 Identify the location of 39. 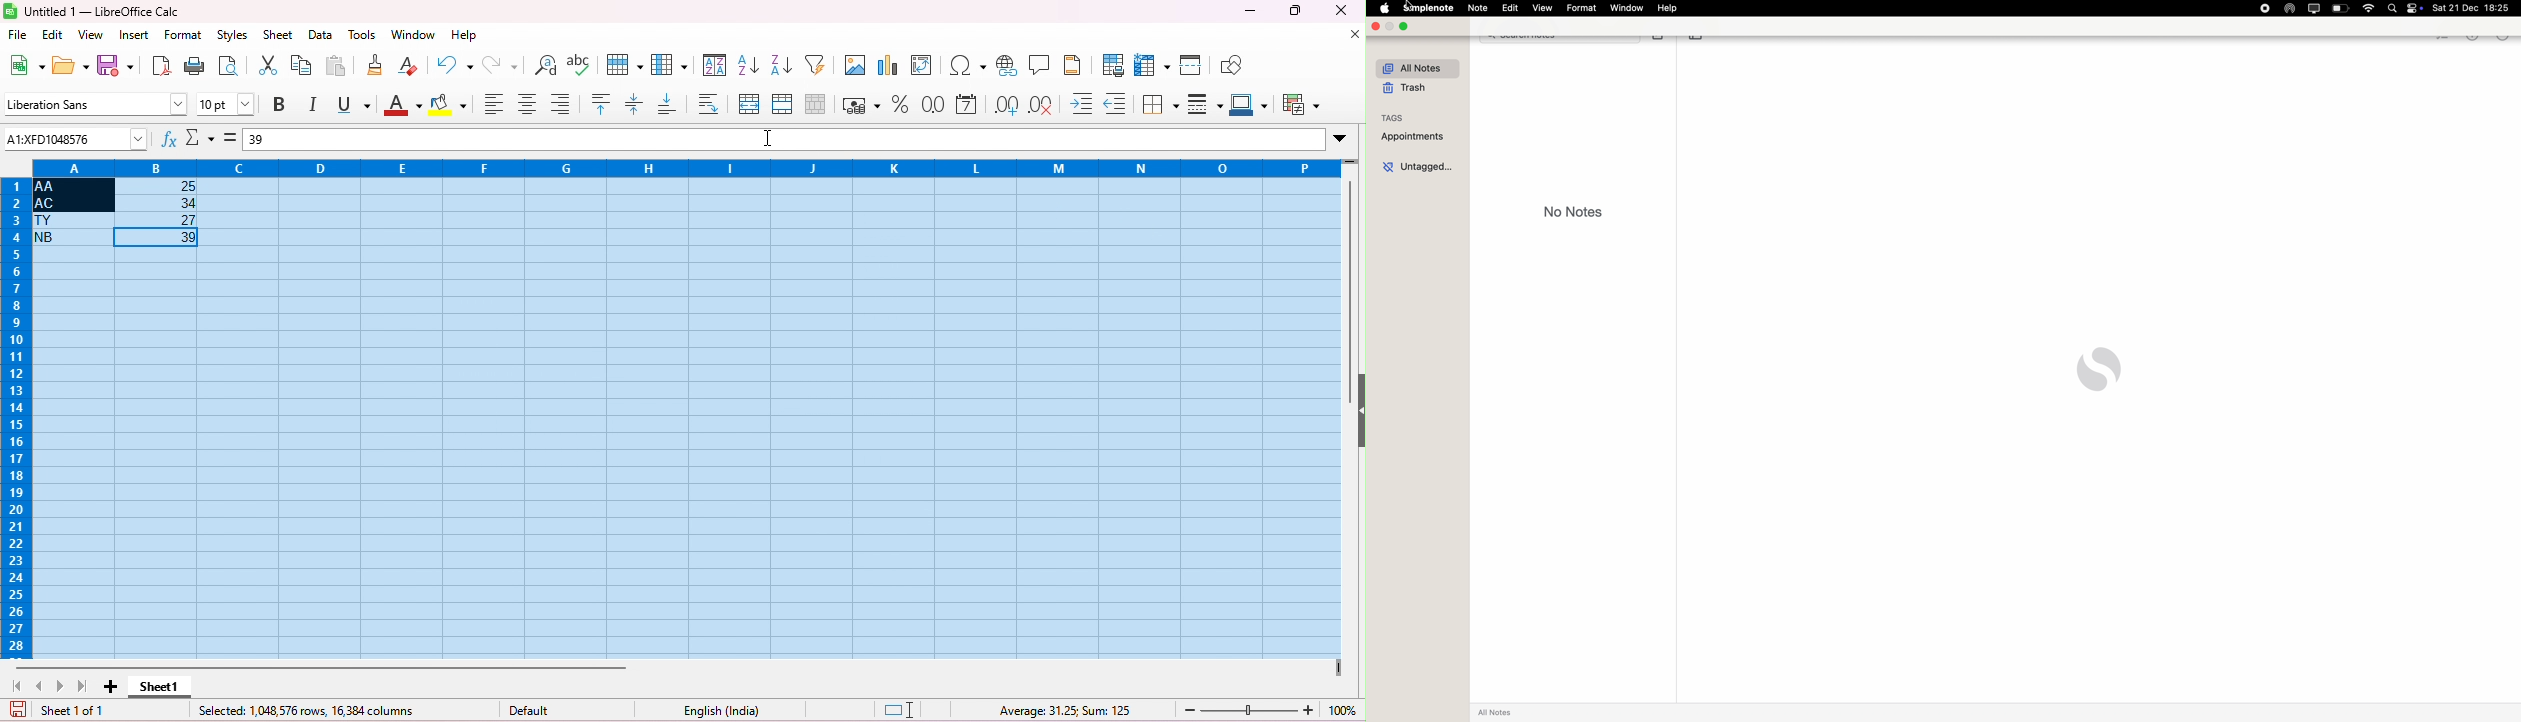
(258, 140).